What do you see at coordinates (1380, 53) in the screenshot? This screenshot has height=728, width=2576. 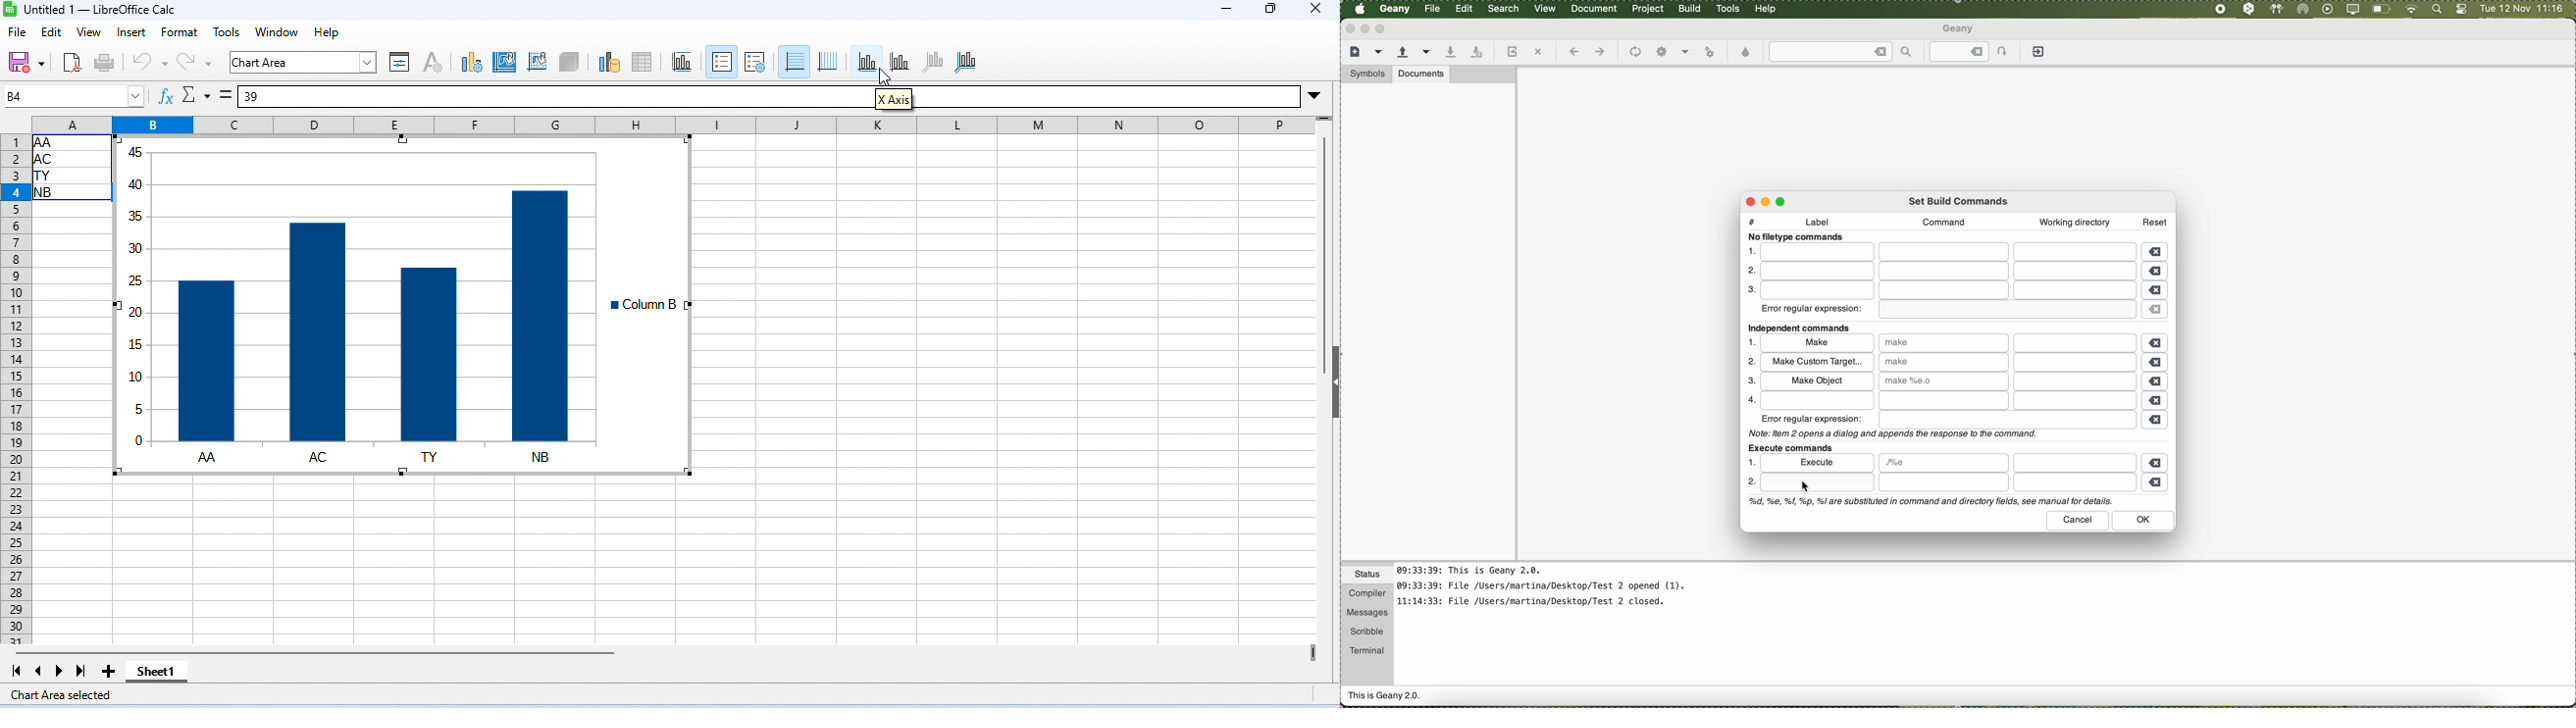 I see `create a new file from a template` at bounding box center [1380, 53].